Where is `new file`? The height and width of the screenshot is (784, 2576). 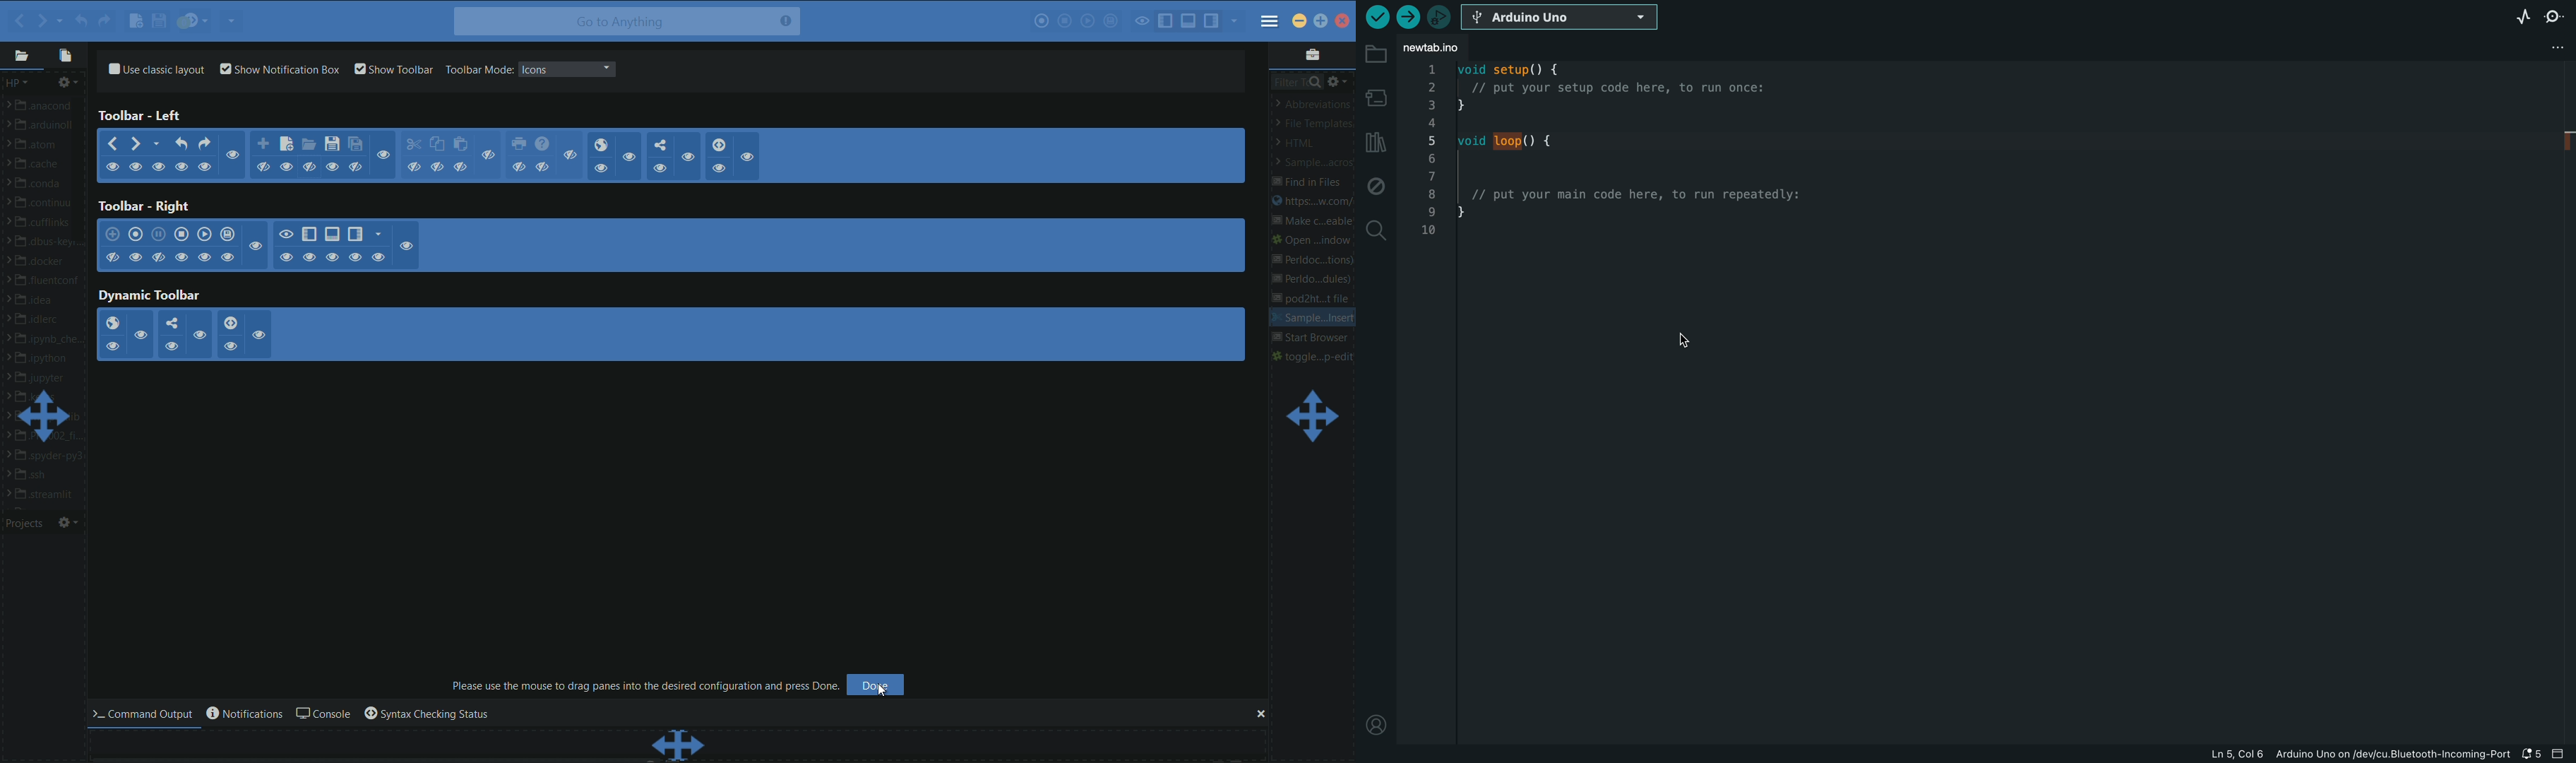
new file is located at coordinates (134, 23).